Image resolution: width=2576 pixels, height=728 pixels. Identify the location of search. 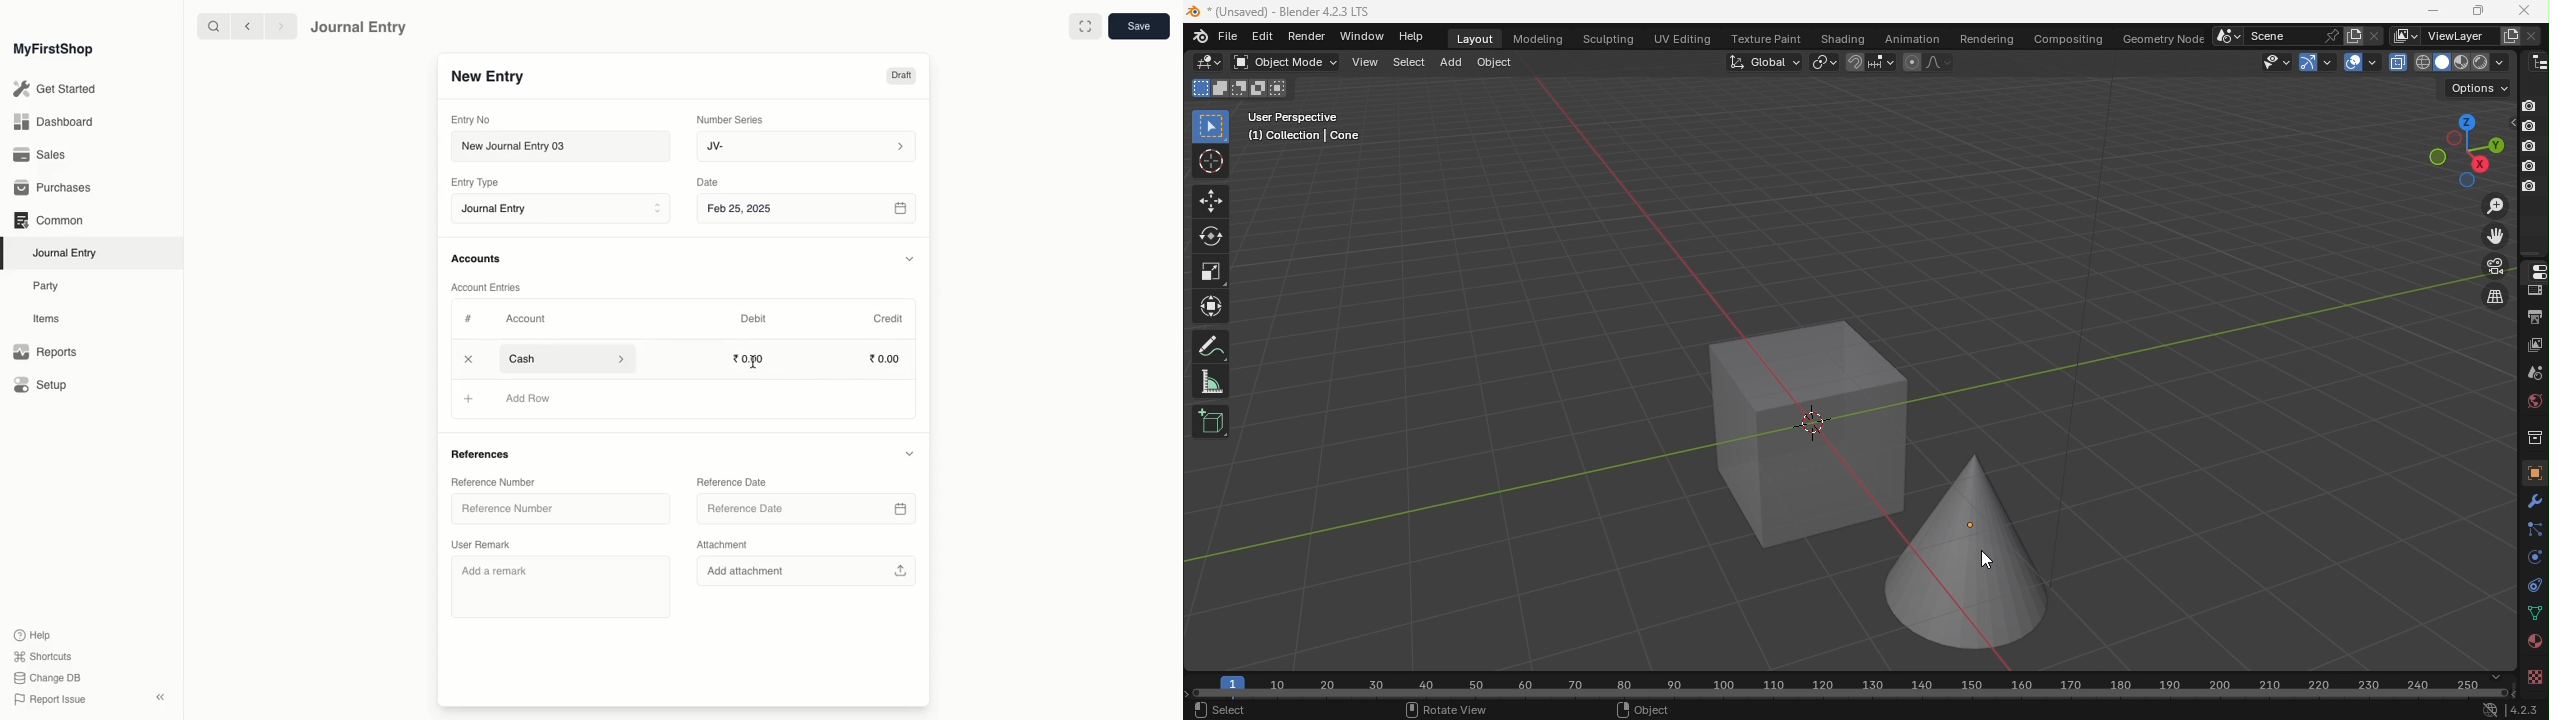
(210, 26).